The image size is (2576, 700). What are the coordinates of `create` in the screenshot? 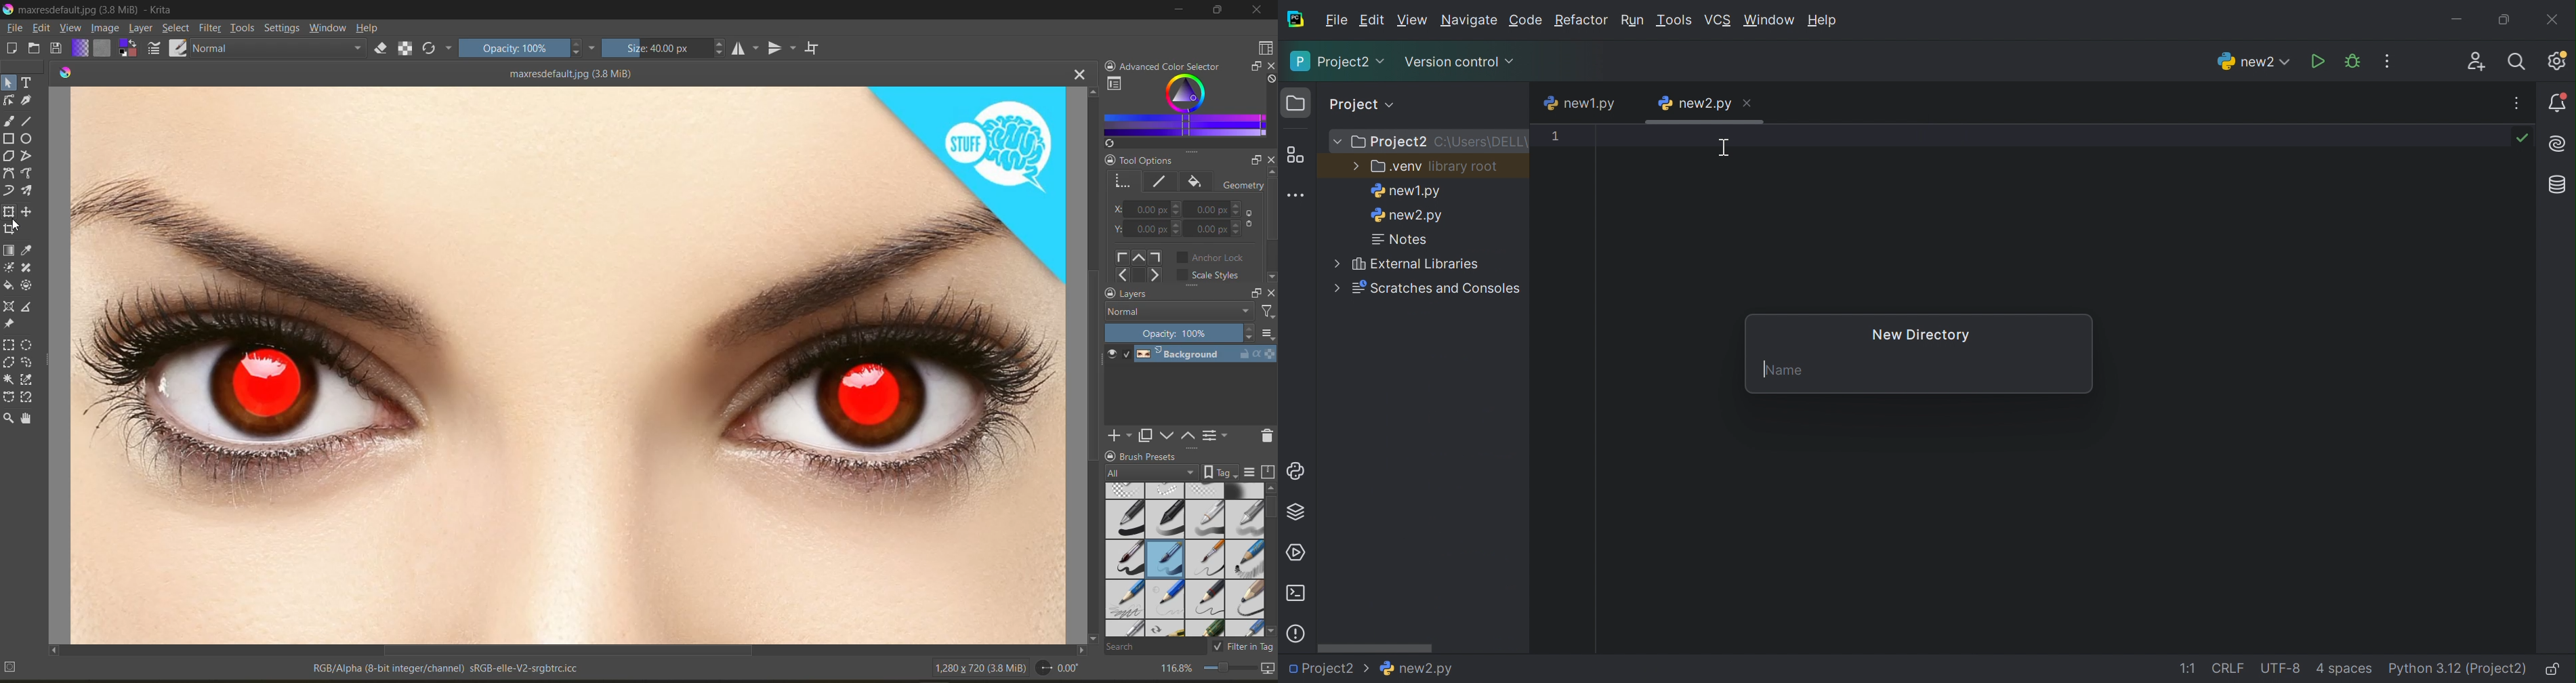 It's located at (11, 50).